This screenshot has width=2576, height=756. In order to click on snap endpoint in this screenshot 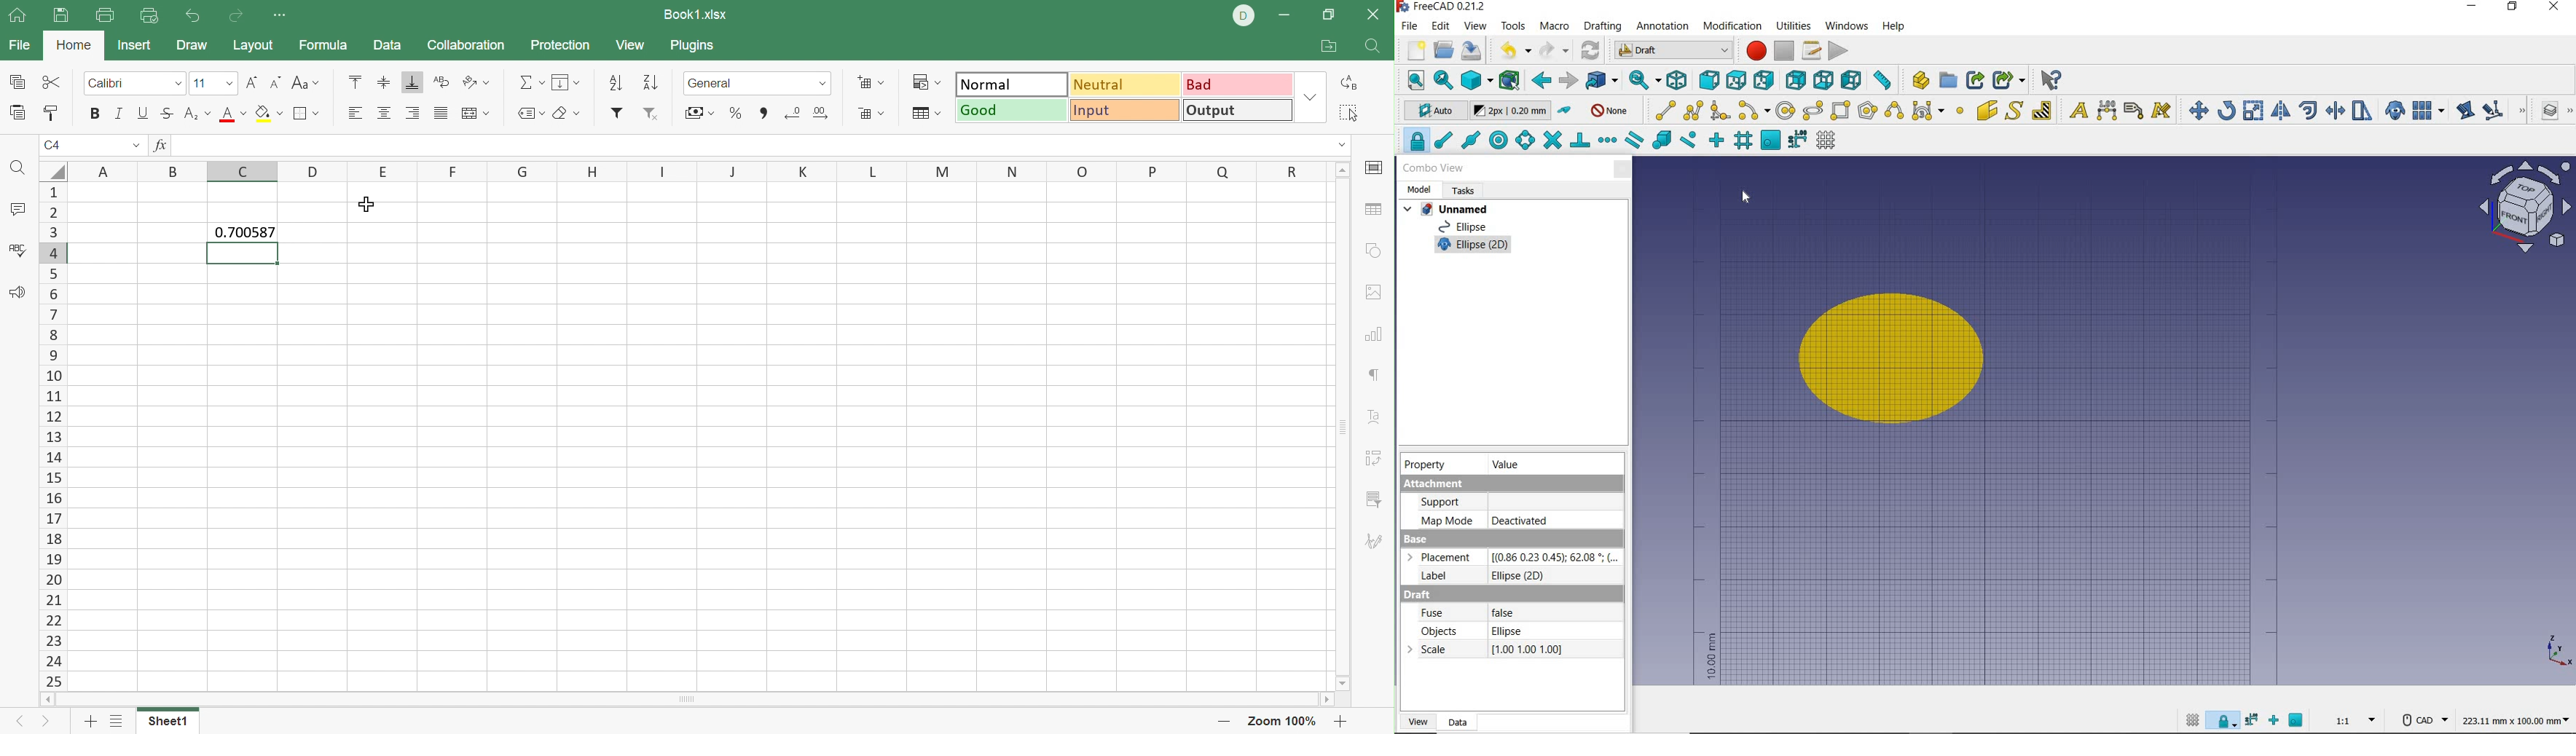, I will do `click(1444, 141)`.